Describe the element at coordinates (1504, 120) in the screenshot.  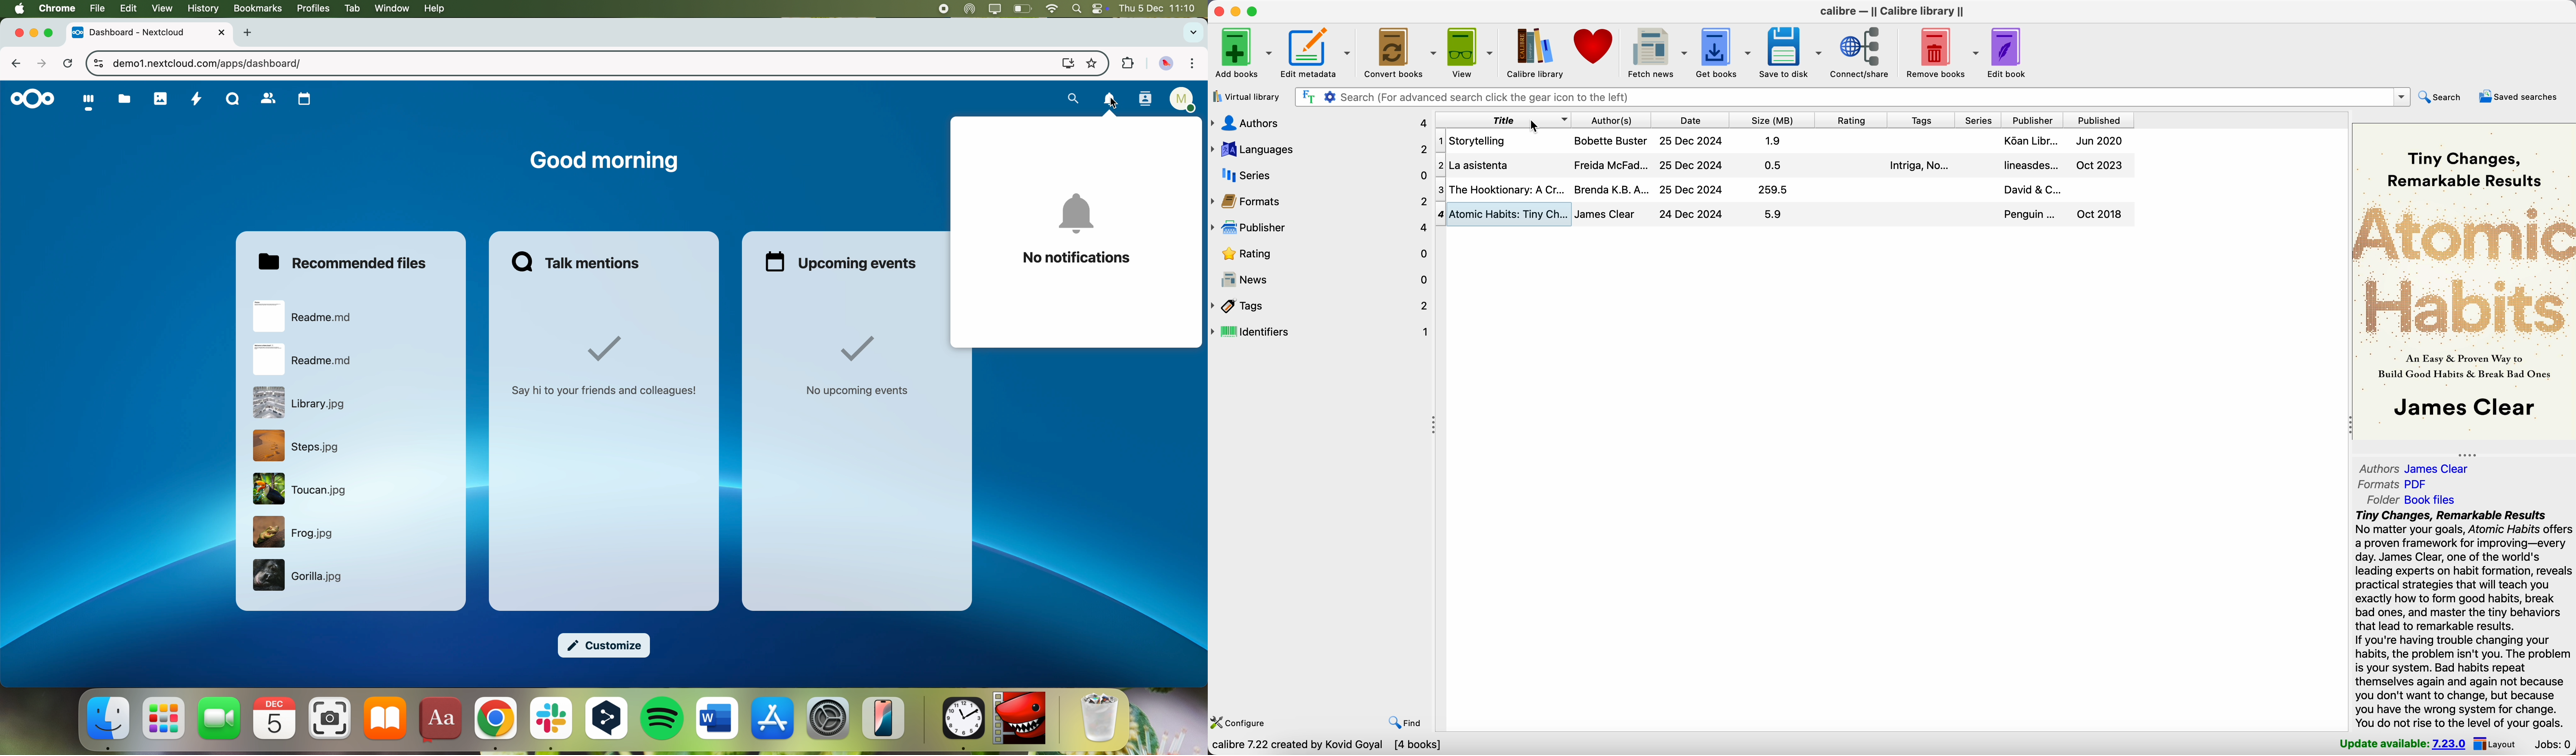
I see `title` at that location.